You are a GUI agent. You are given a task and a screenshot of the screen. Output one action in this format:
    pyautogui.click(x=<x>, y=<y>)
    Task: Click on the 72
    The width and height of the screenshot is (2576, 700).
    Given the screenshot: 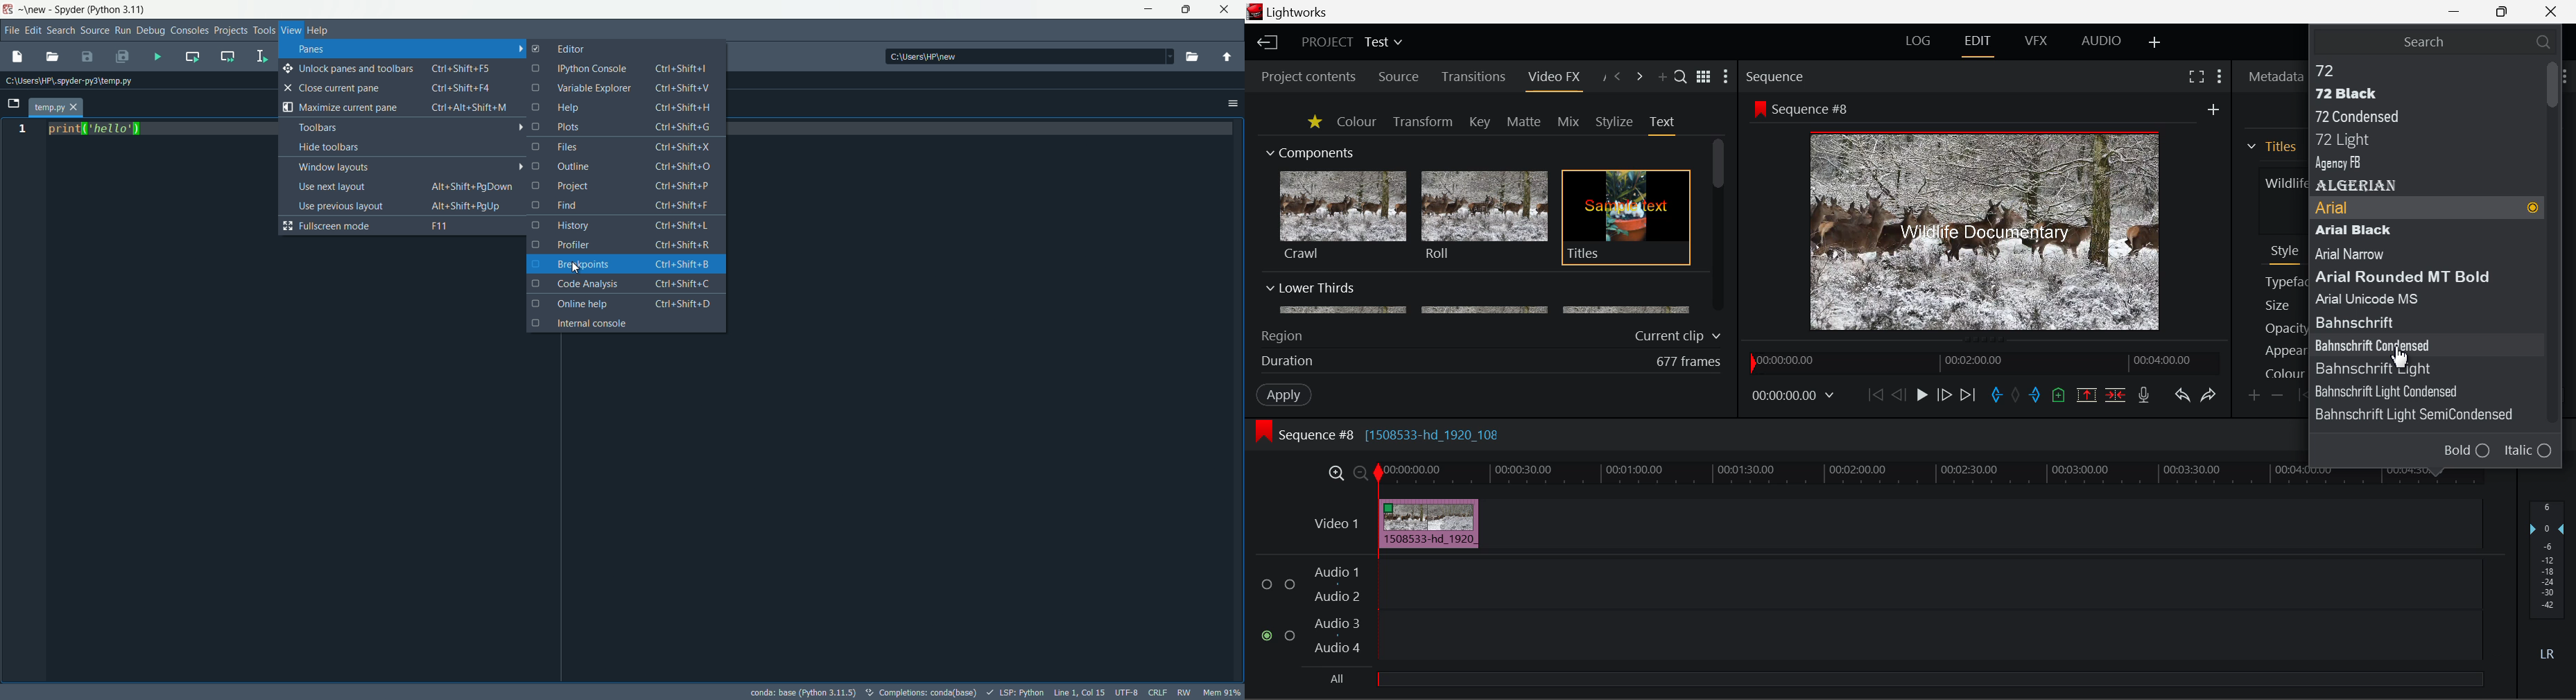 What is the action you would take?
    pyautogui.click(x=2415, y=69)
    